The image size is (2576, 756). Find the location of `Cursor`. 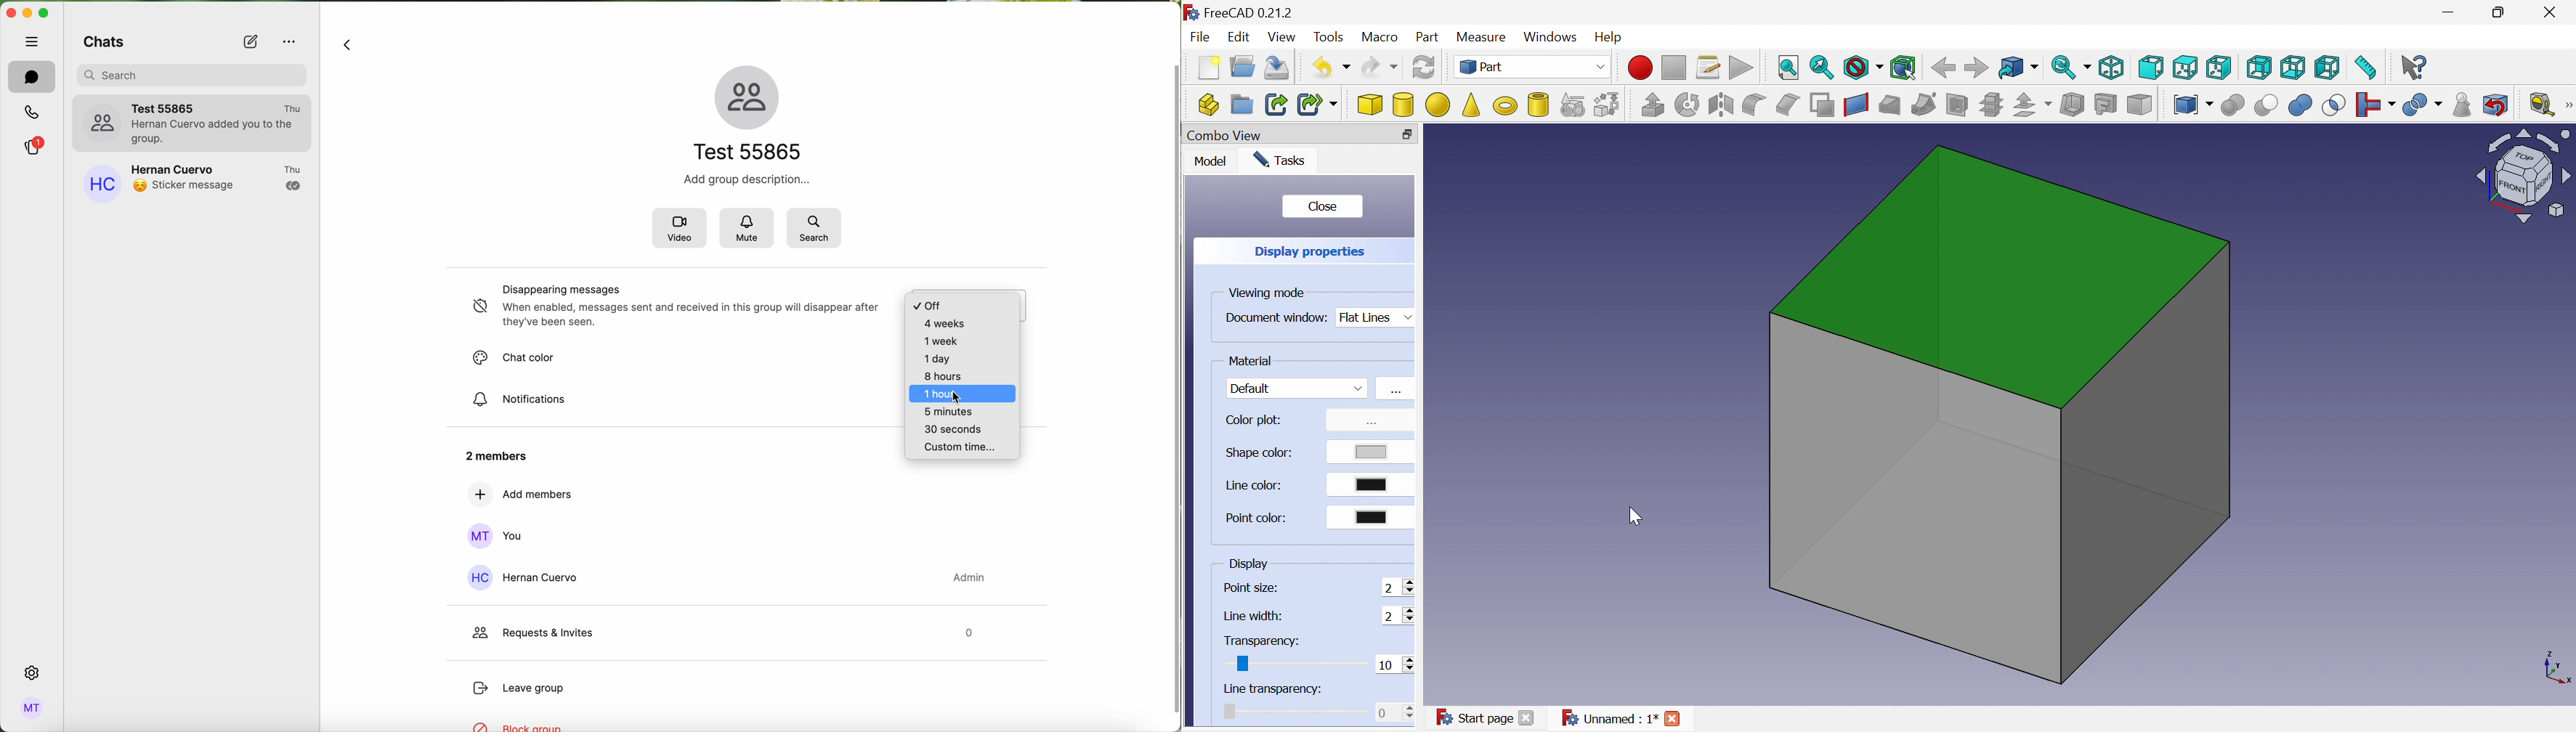

Cursor is located at coordinates (1635, 515).